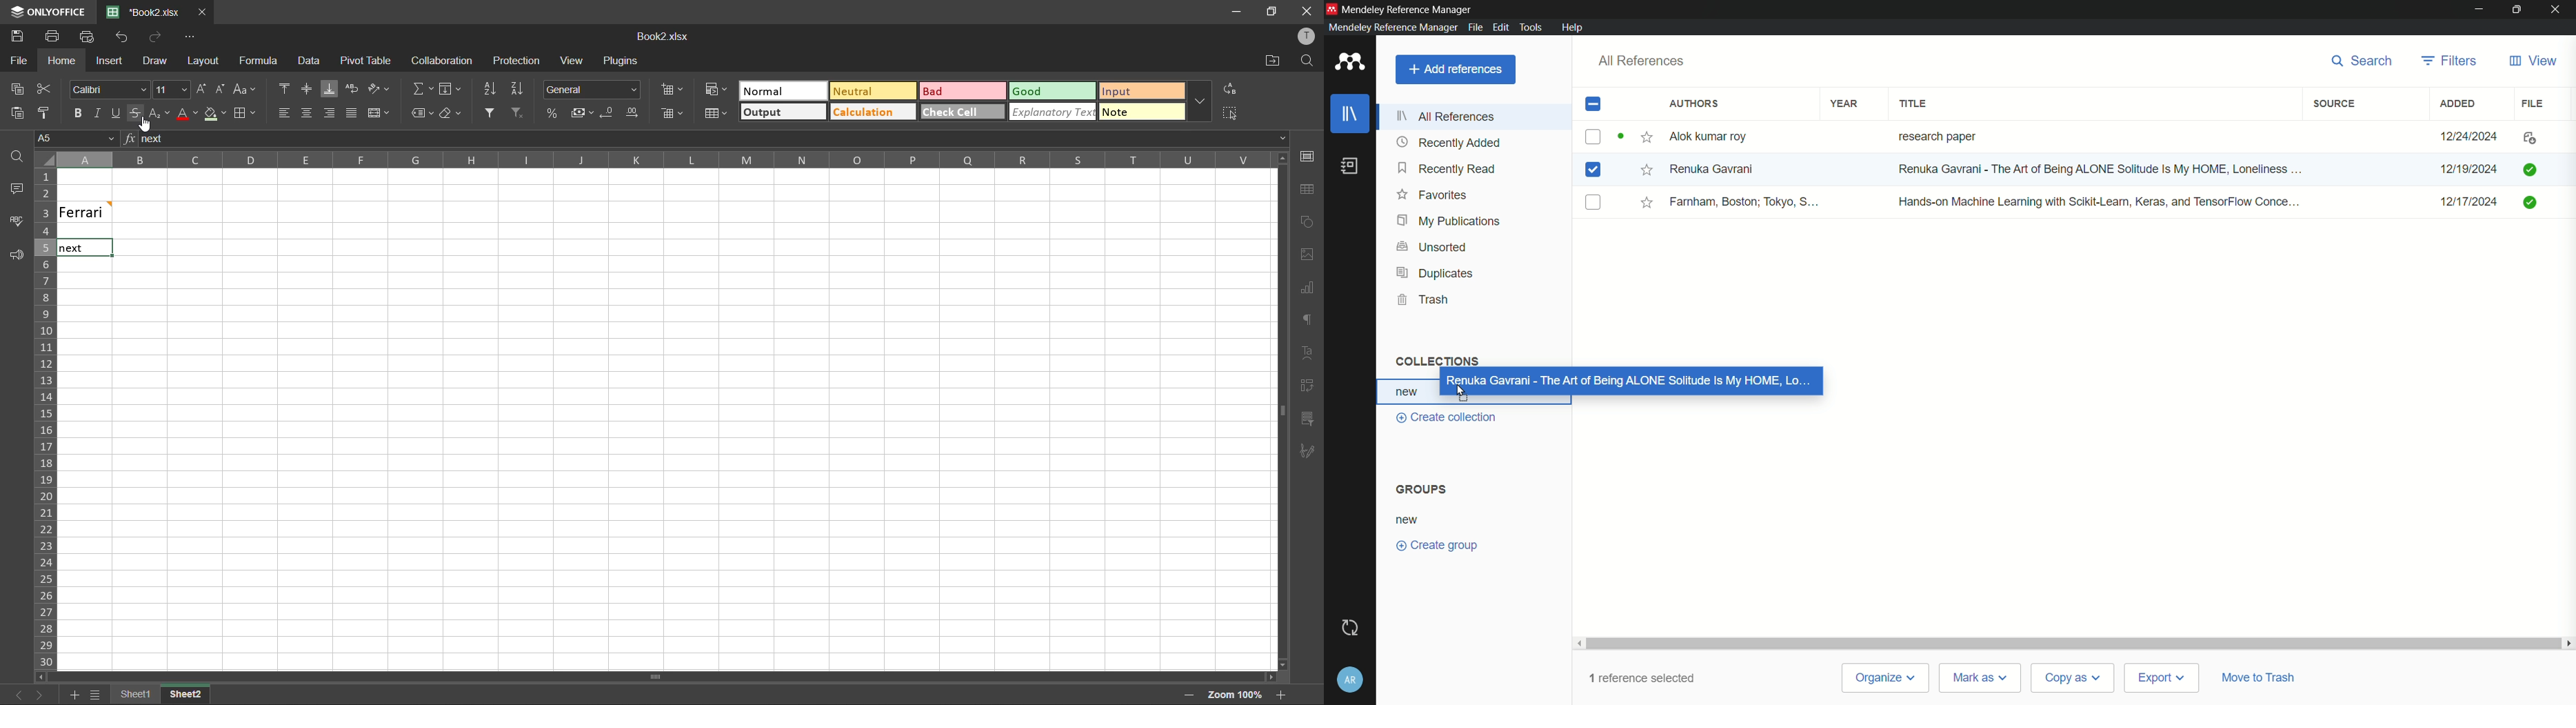 The height and width of the screenshot is (728, 2576). Describe the element at coordinates (1644, 169) in the screenshot. I see `Starred` at that location.